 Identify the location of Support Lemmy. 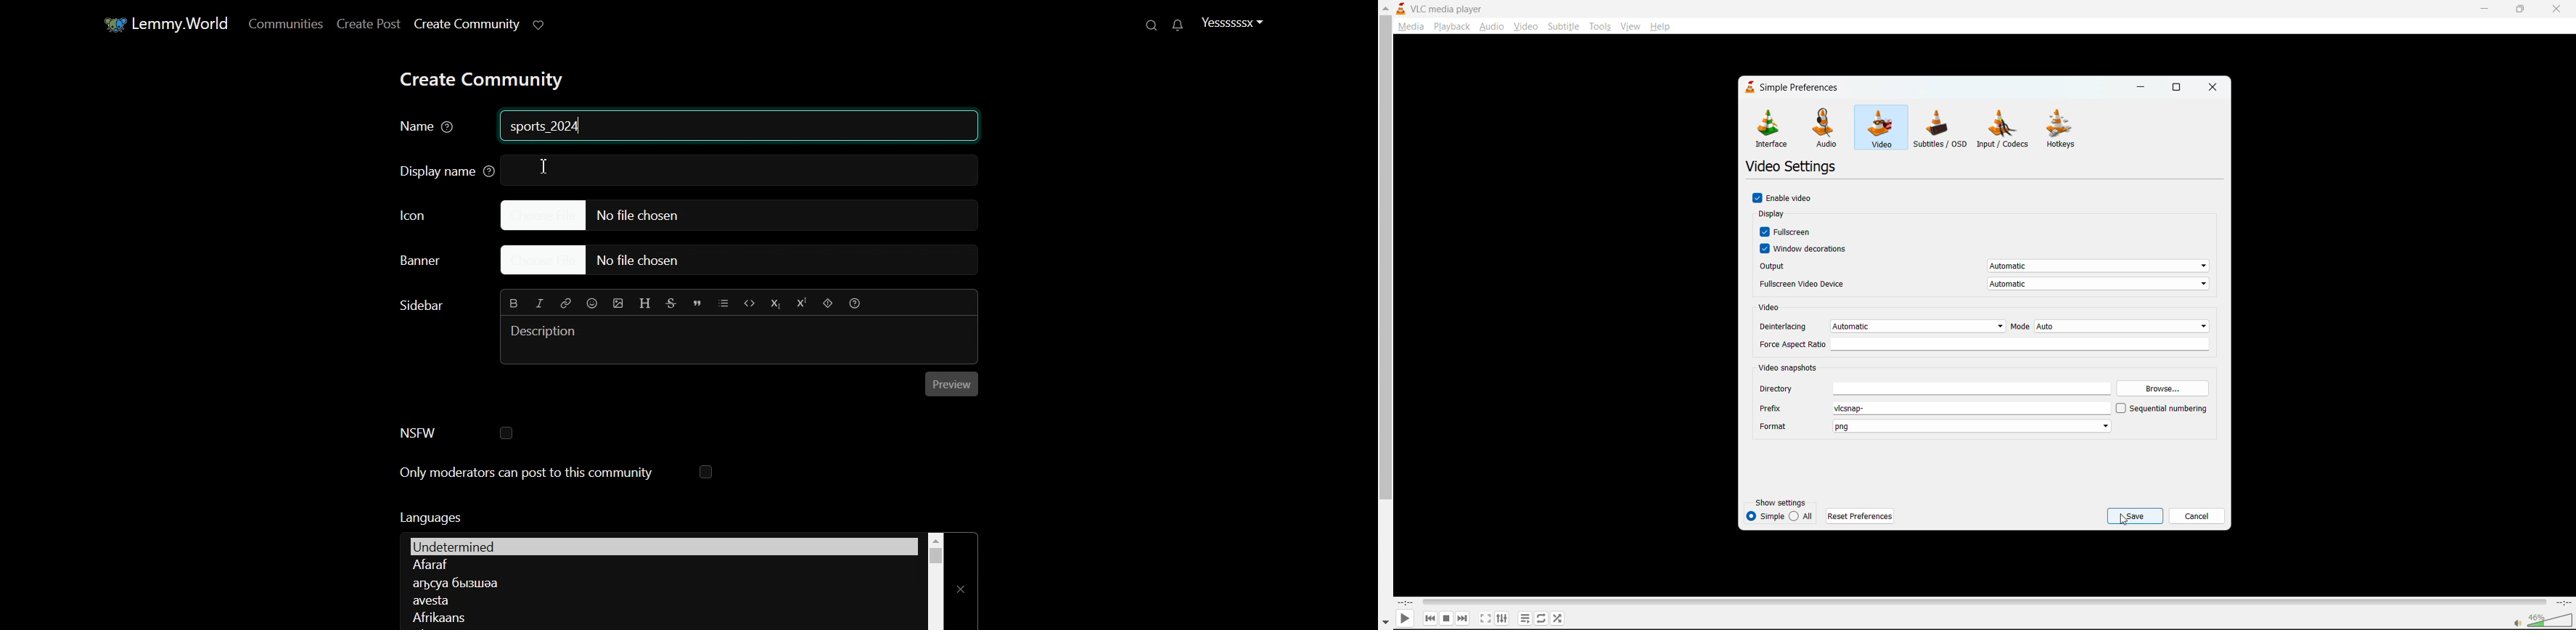
(540, 24).